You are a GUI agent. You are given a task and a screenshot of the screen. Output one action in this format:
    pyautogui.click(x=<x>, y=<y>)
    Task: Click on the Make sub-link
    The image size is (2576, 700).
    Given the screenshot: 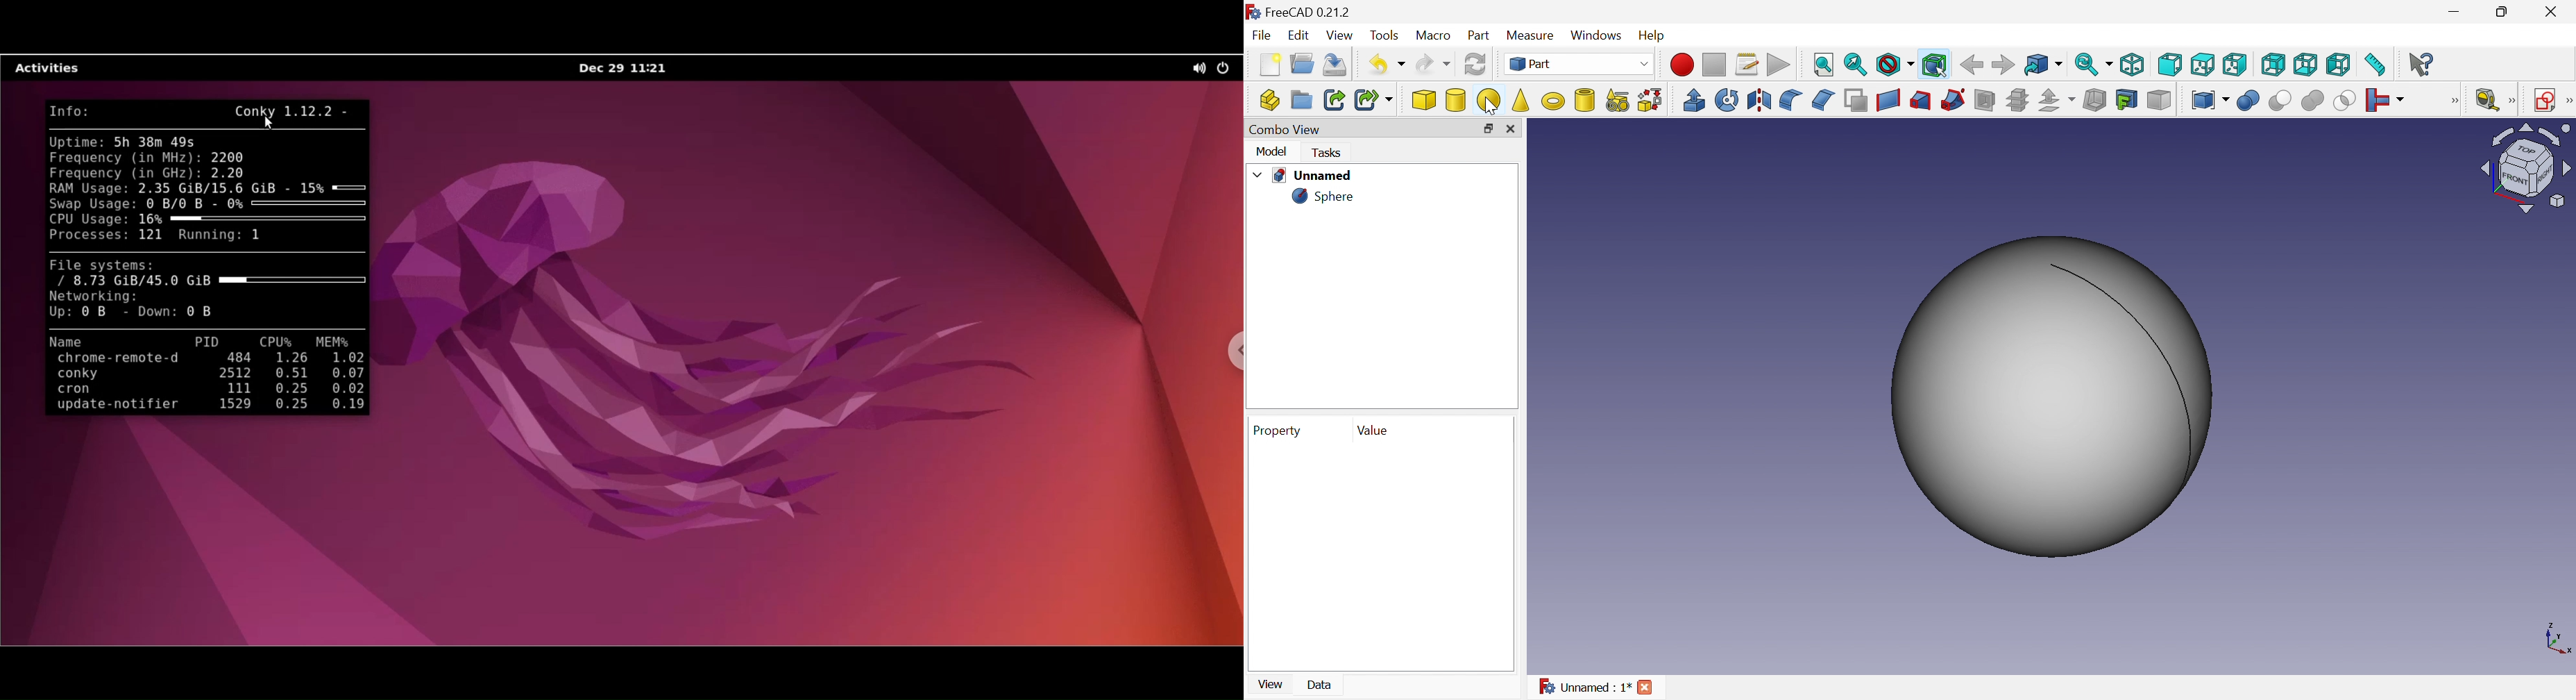 What is the action you would take?
    pyautogui.click(x=1374, y=100)
    